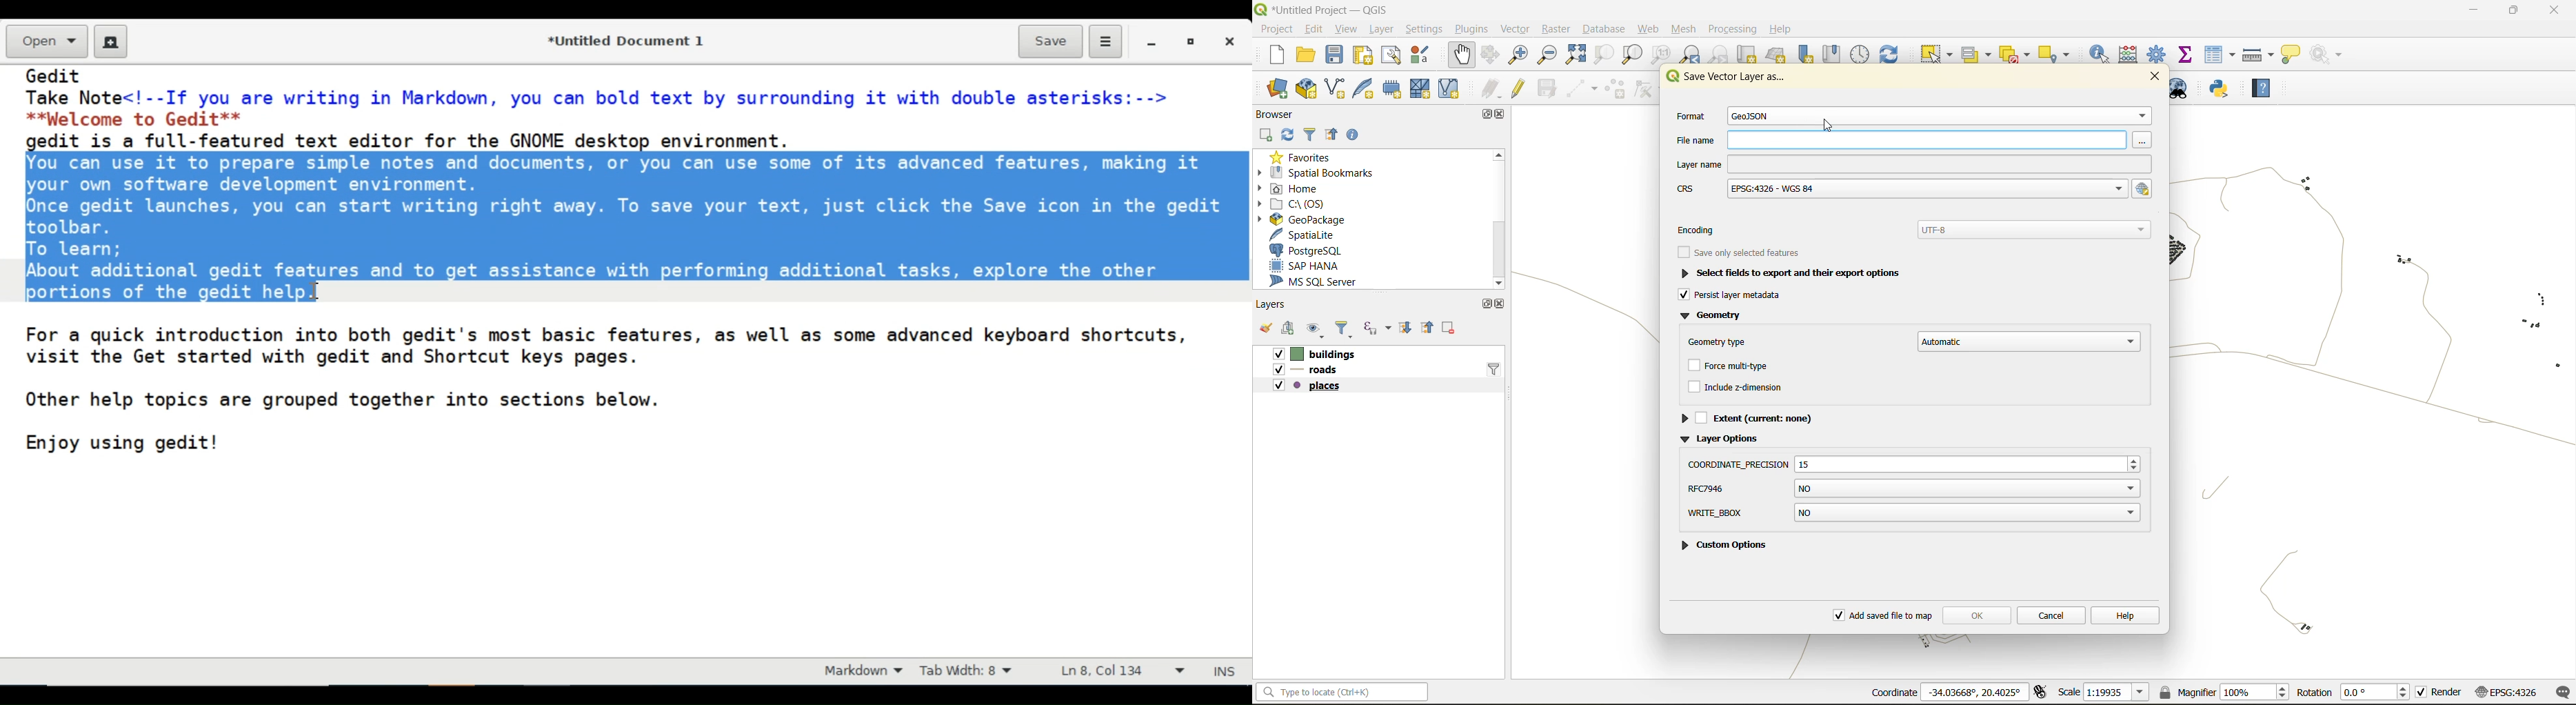  What do you see at coordinates (1500, 306) in the screenshot?
I see `close` at bounding box center [1500, 306].